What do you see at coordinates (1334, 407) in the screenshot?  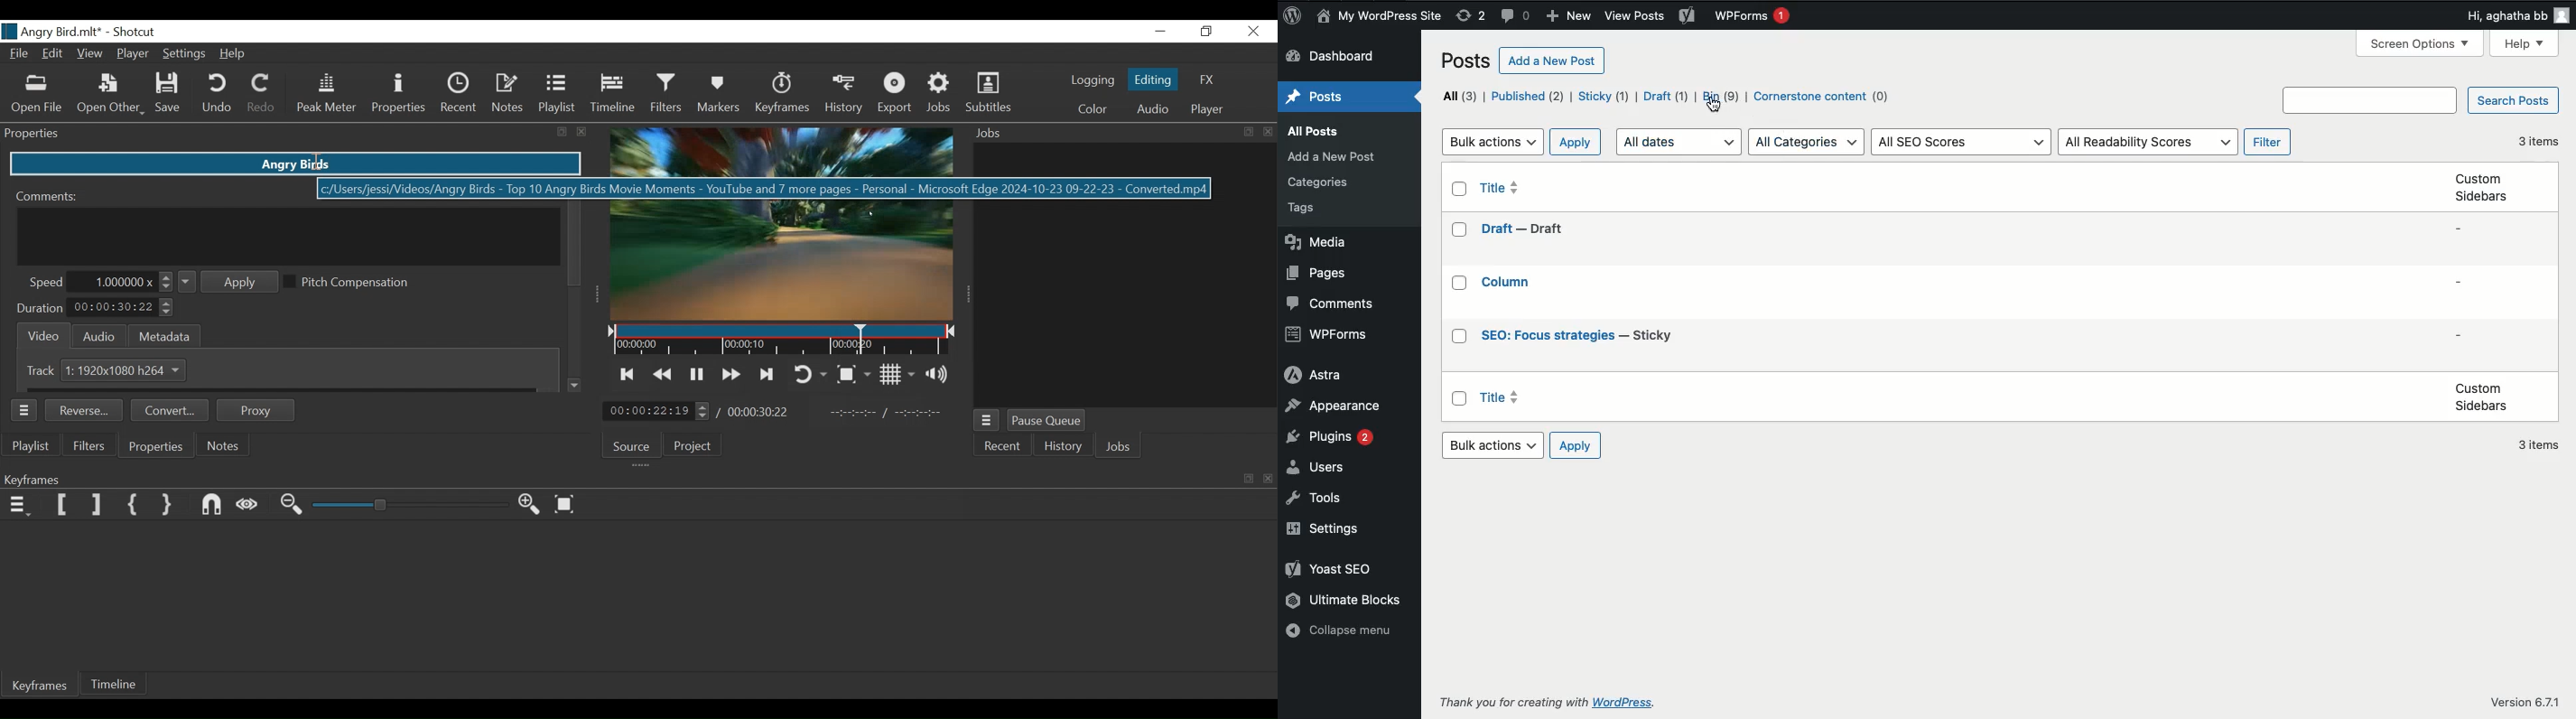 I see `Appearance ` at bounding box center [1334, 407].